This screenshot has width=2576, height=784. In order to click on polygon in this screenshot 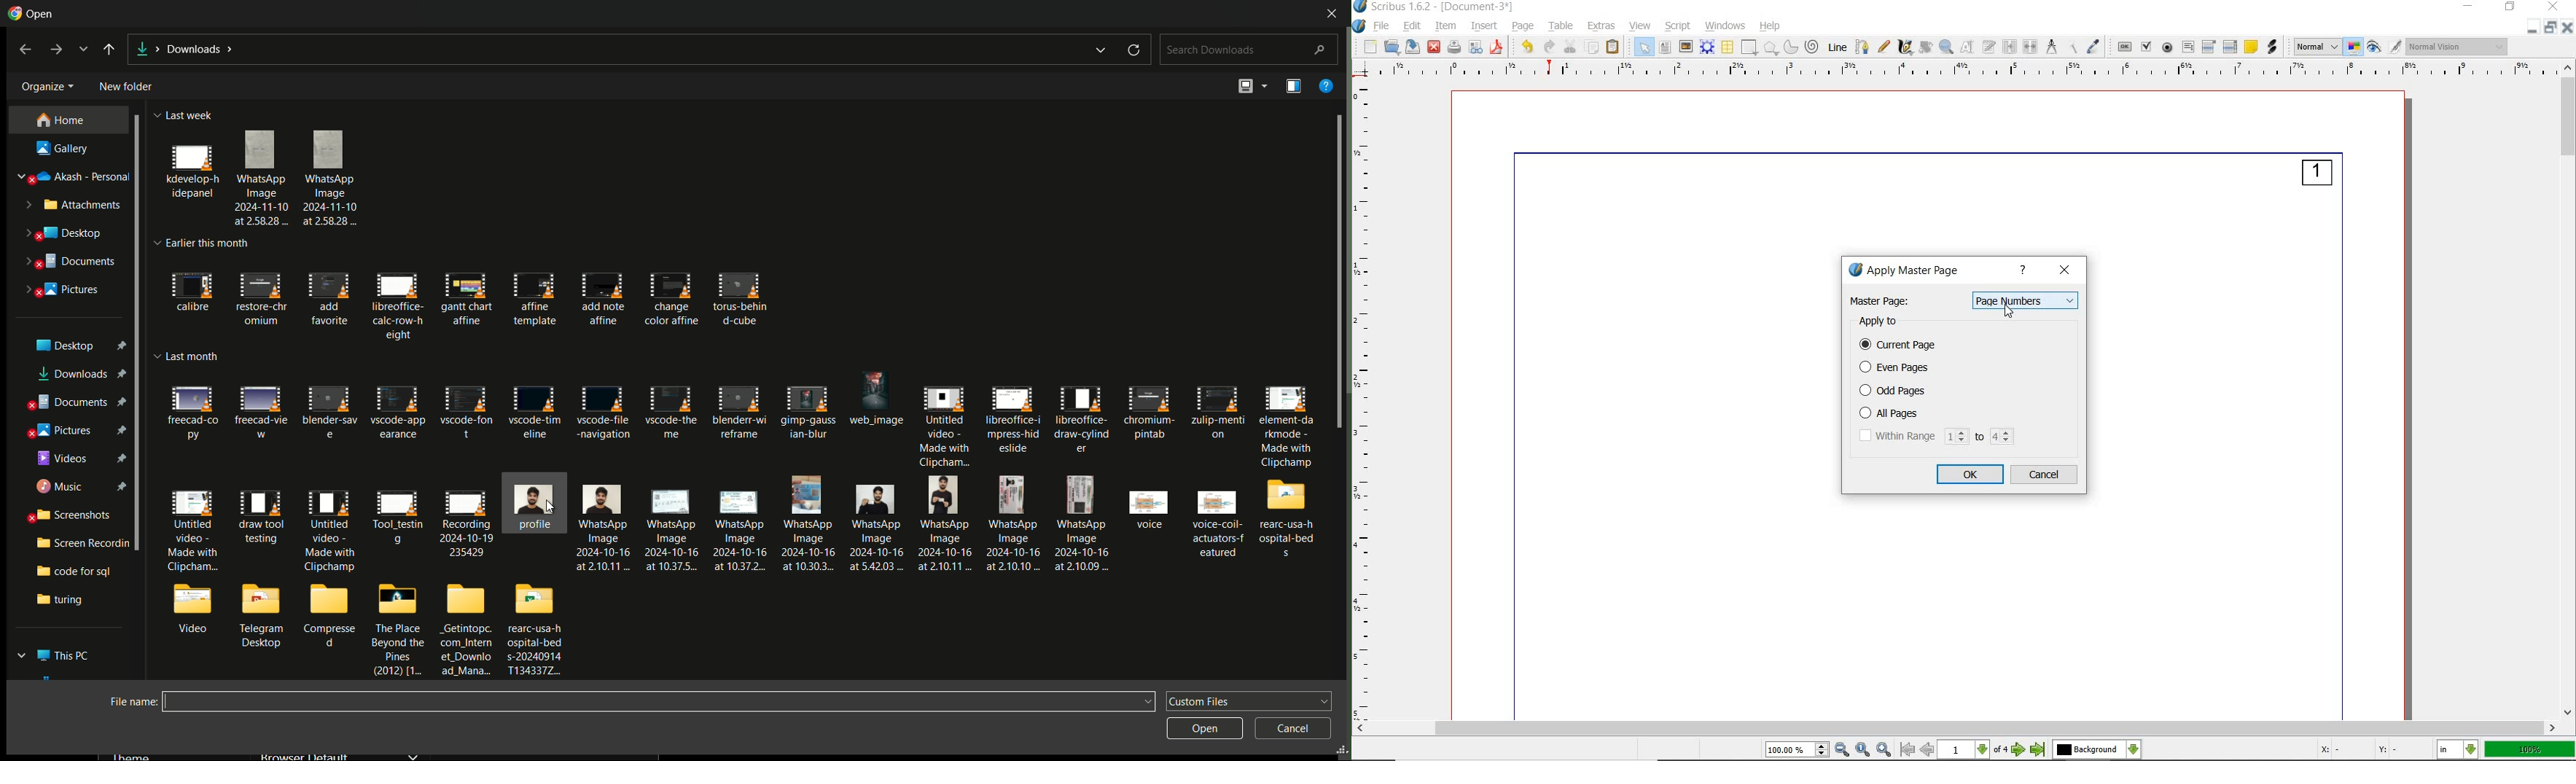, I will do `click(1773, 47)`.